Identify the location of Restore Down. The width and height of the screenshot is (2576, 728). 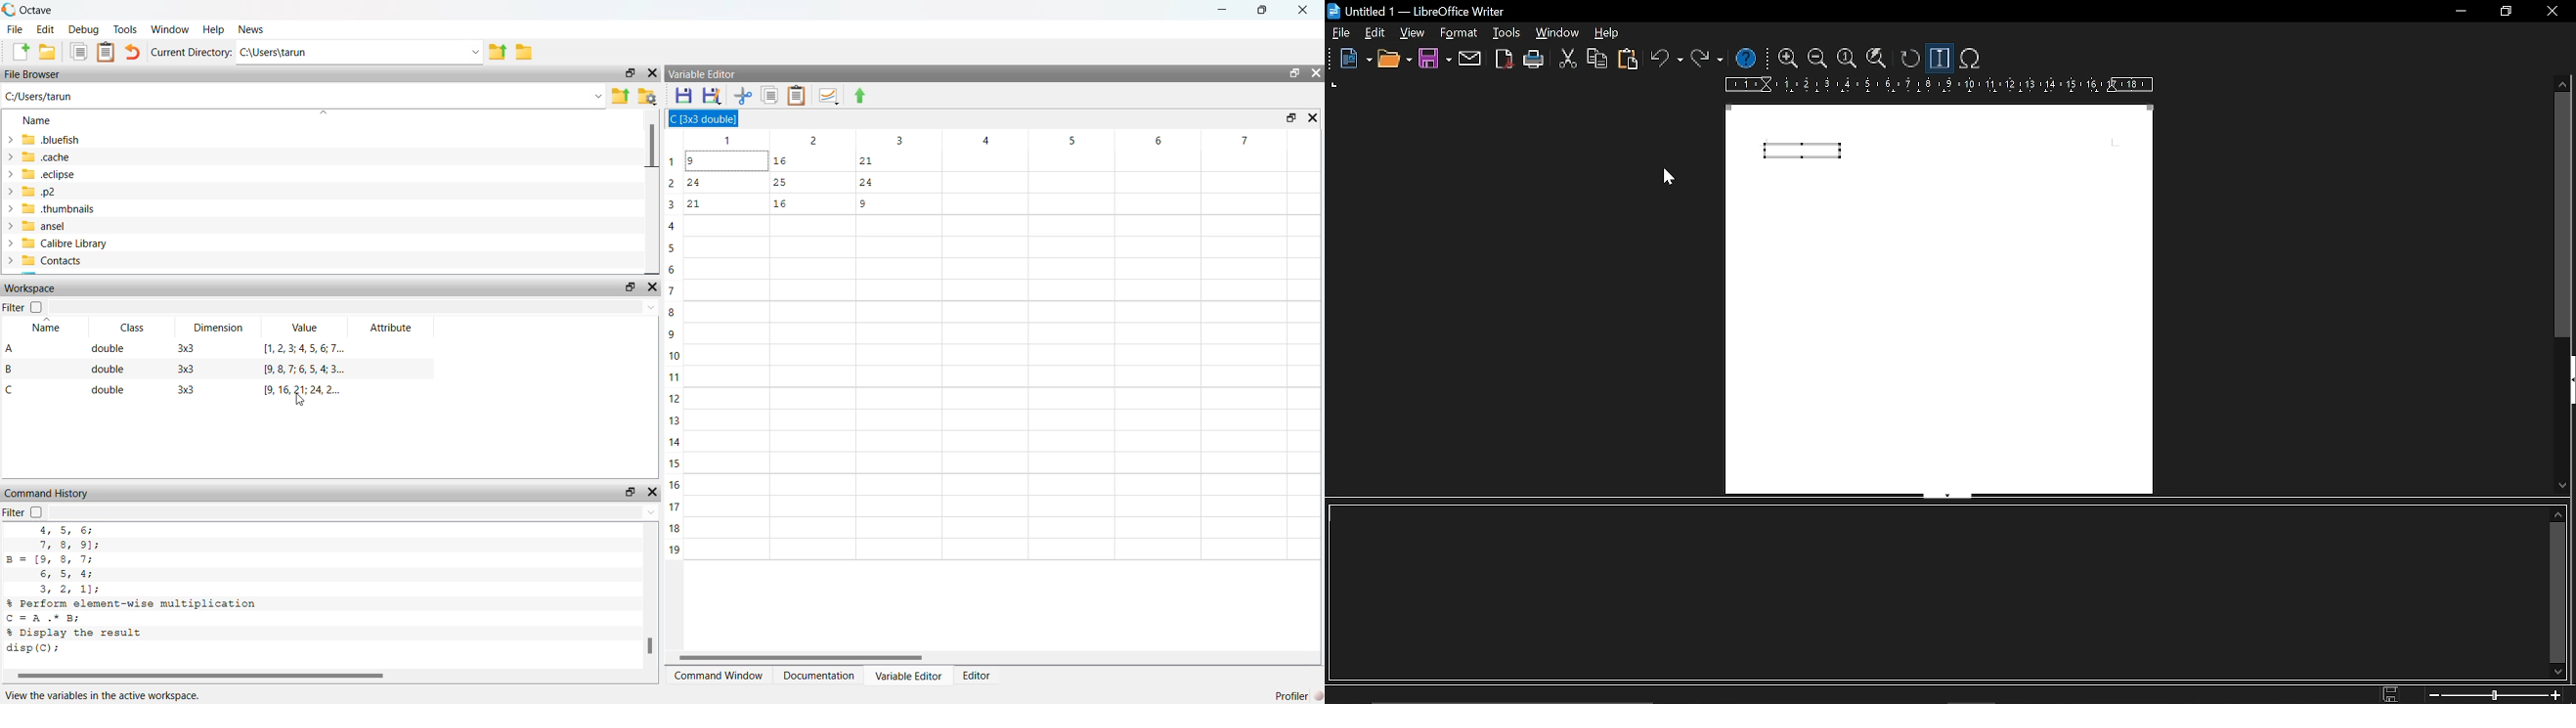
(629, 492).